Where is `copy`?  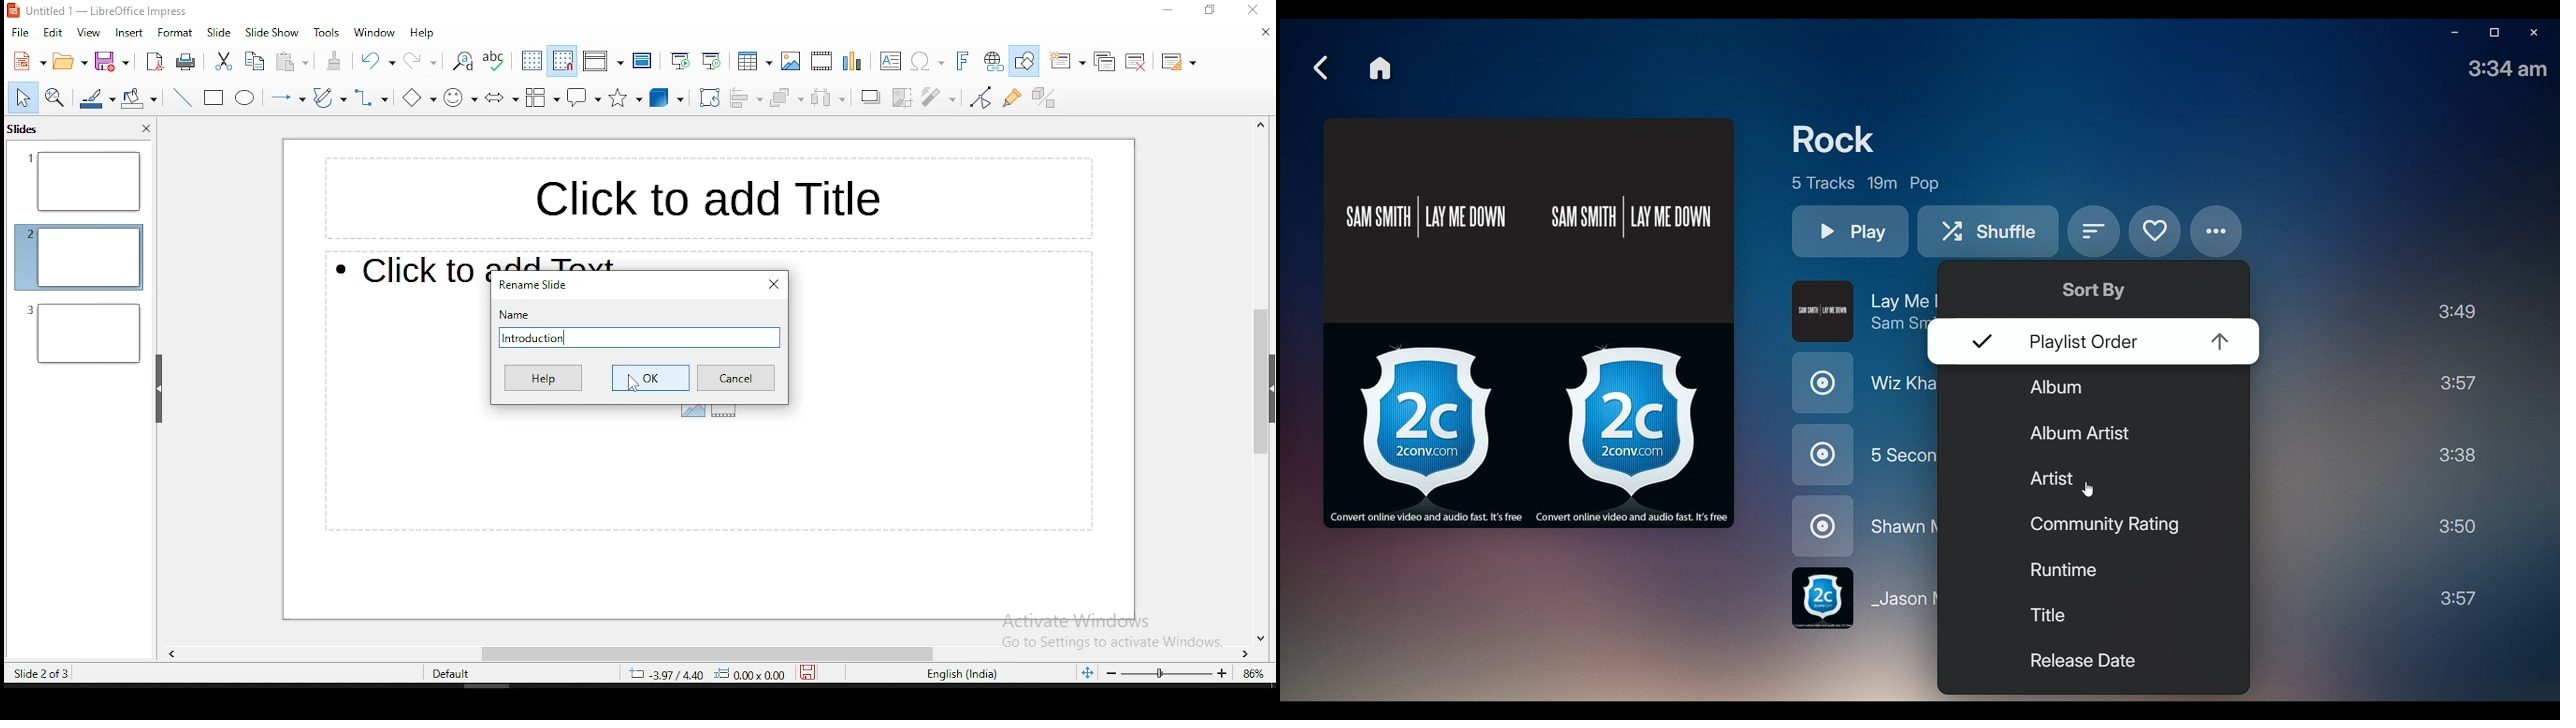
copy is located at coordinates (257, 62).